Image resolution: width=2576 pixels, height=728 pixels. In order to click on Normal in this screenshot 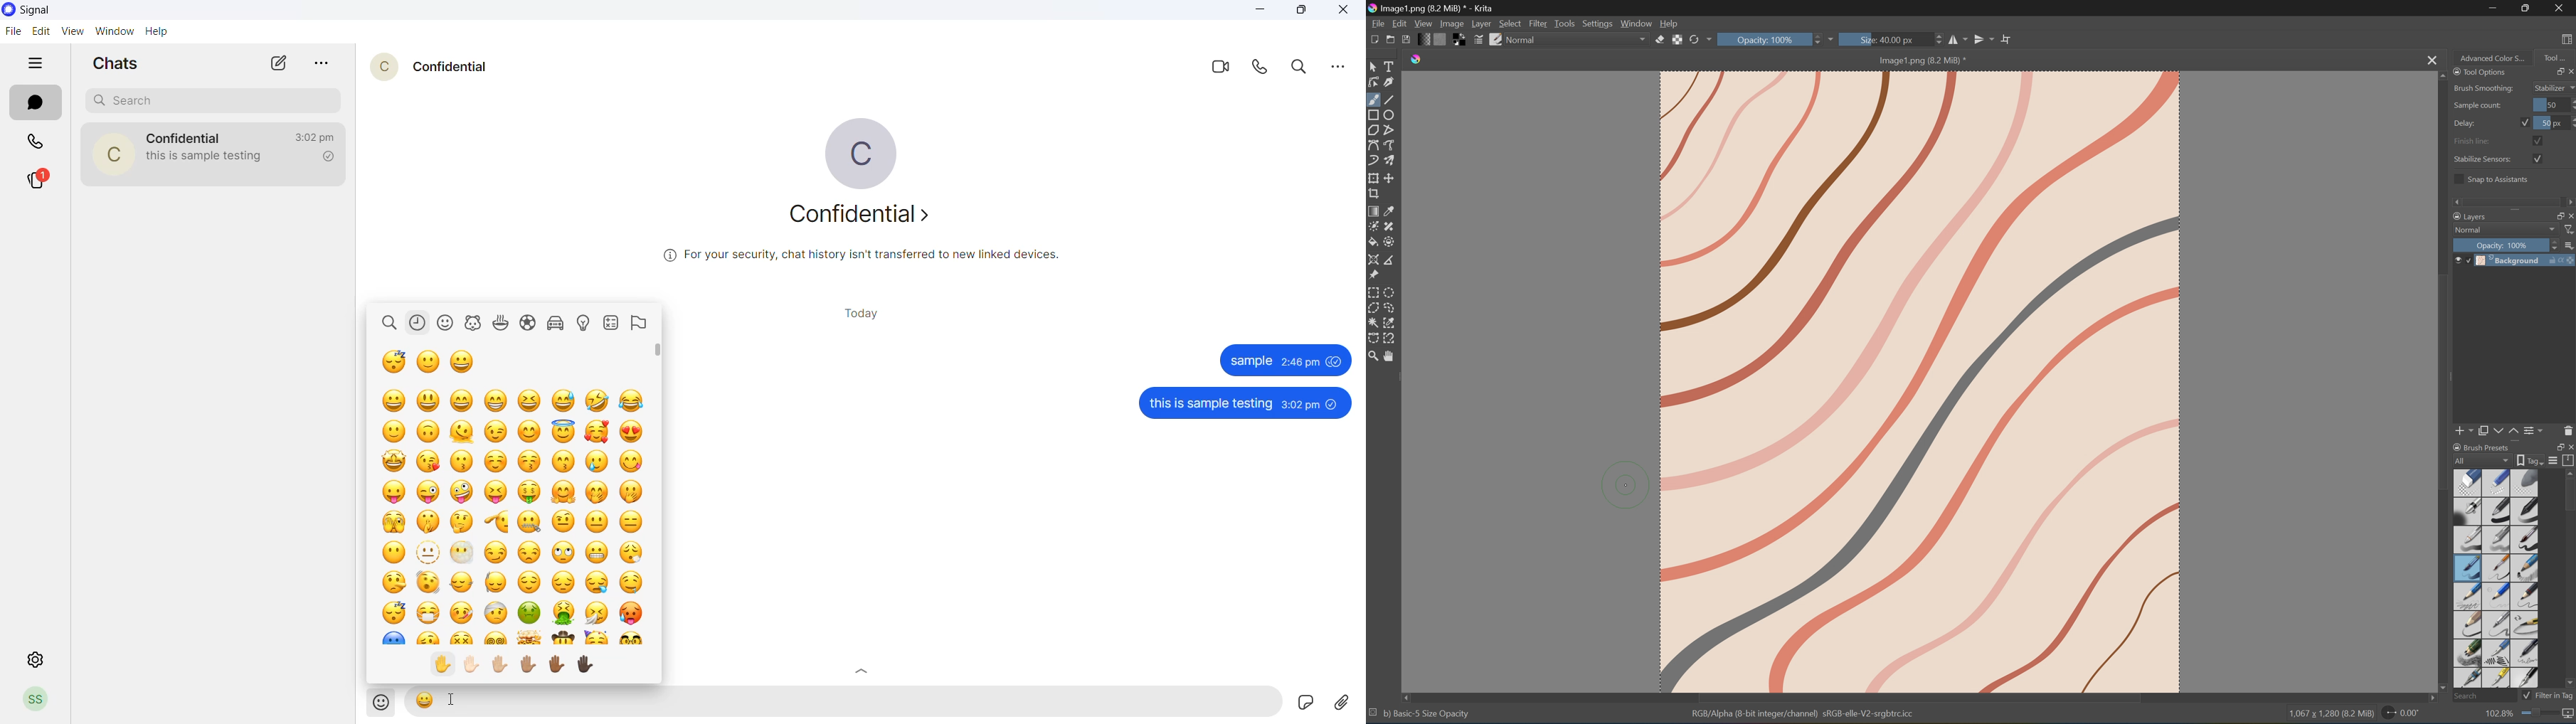, I will do `click(1525, 39)`.